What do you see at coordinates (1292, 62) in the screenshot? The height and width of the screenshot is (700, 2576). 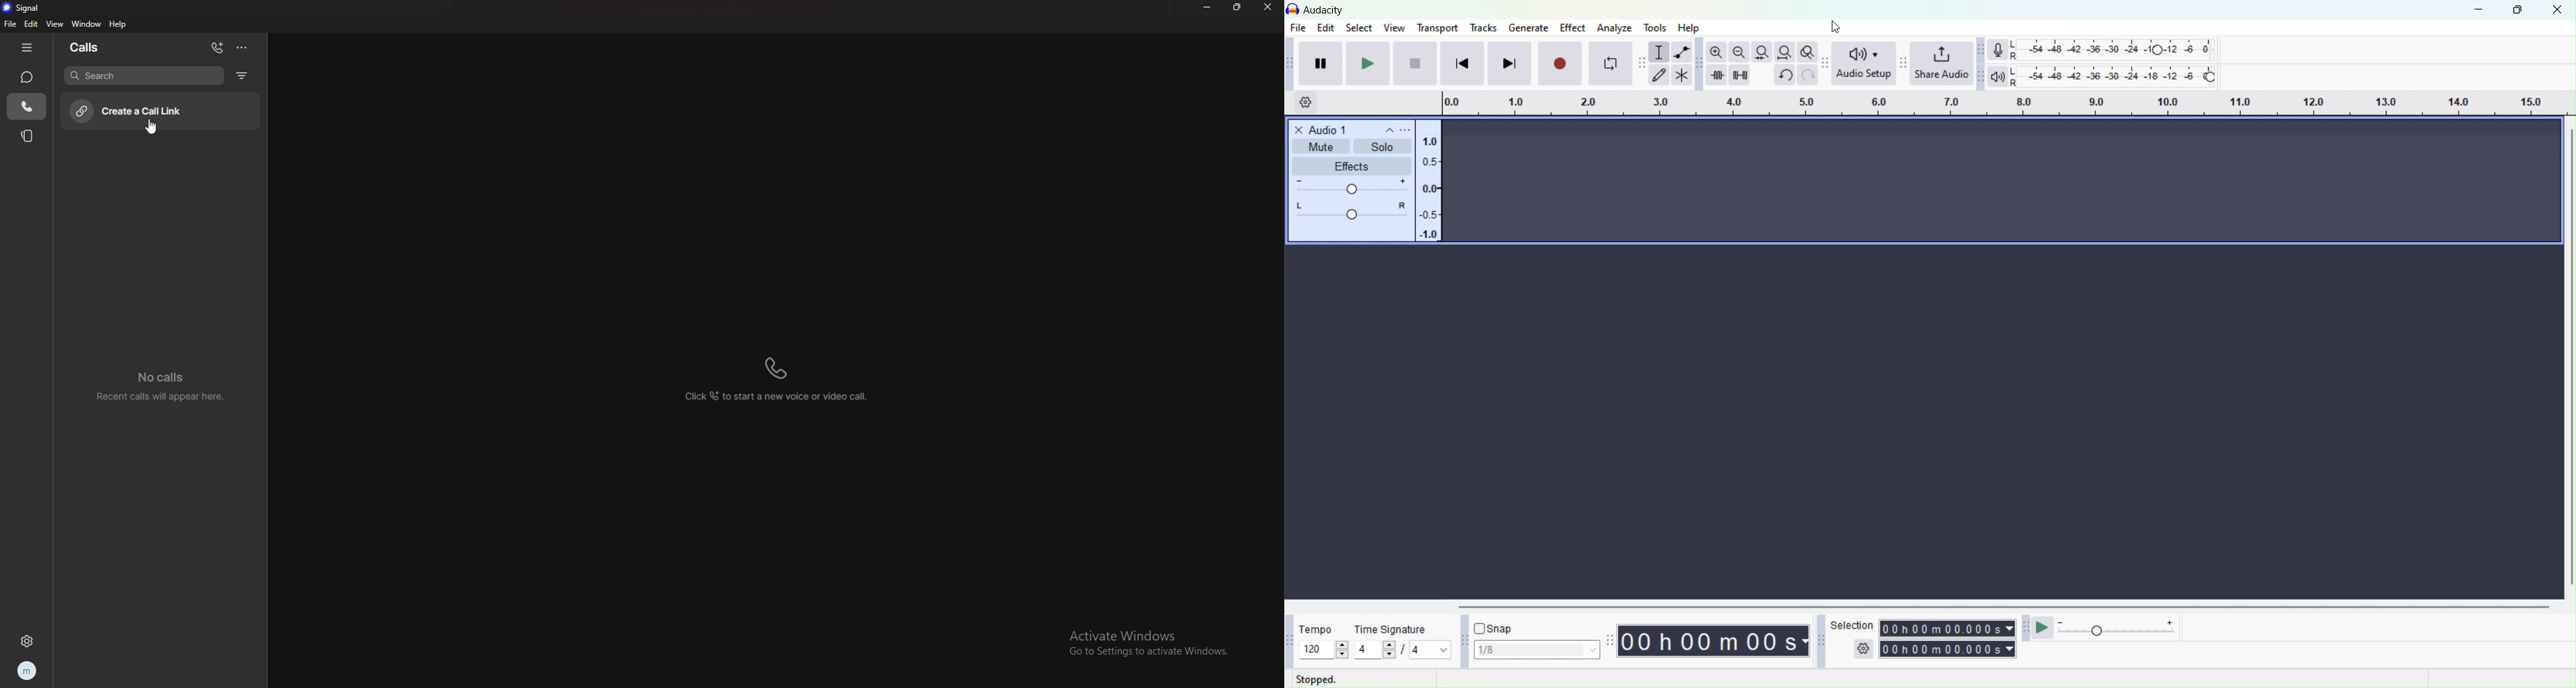 I see `Audacity transport toolbar` at bounding box center [1292, 62].